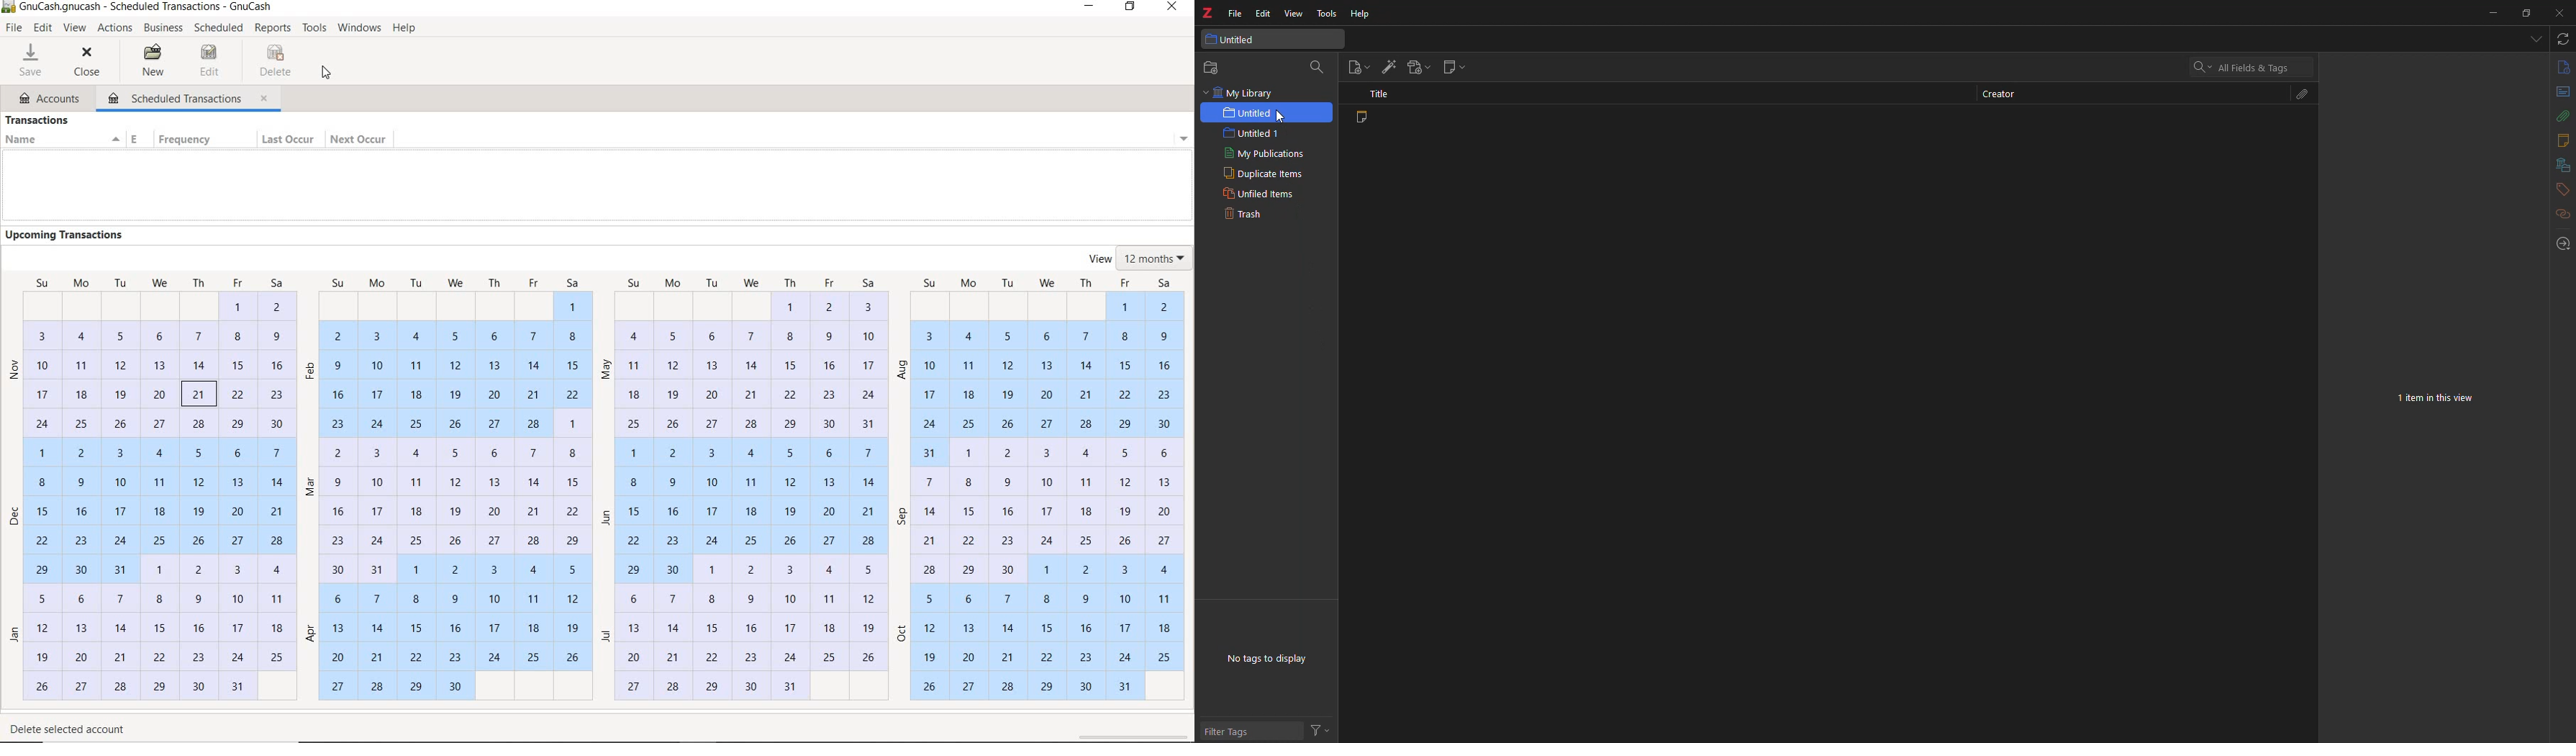  What do you see at coordinates (212, 62) in the screenshot?
I see `EDIT` at bounding box center [212, 62].